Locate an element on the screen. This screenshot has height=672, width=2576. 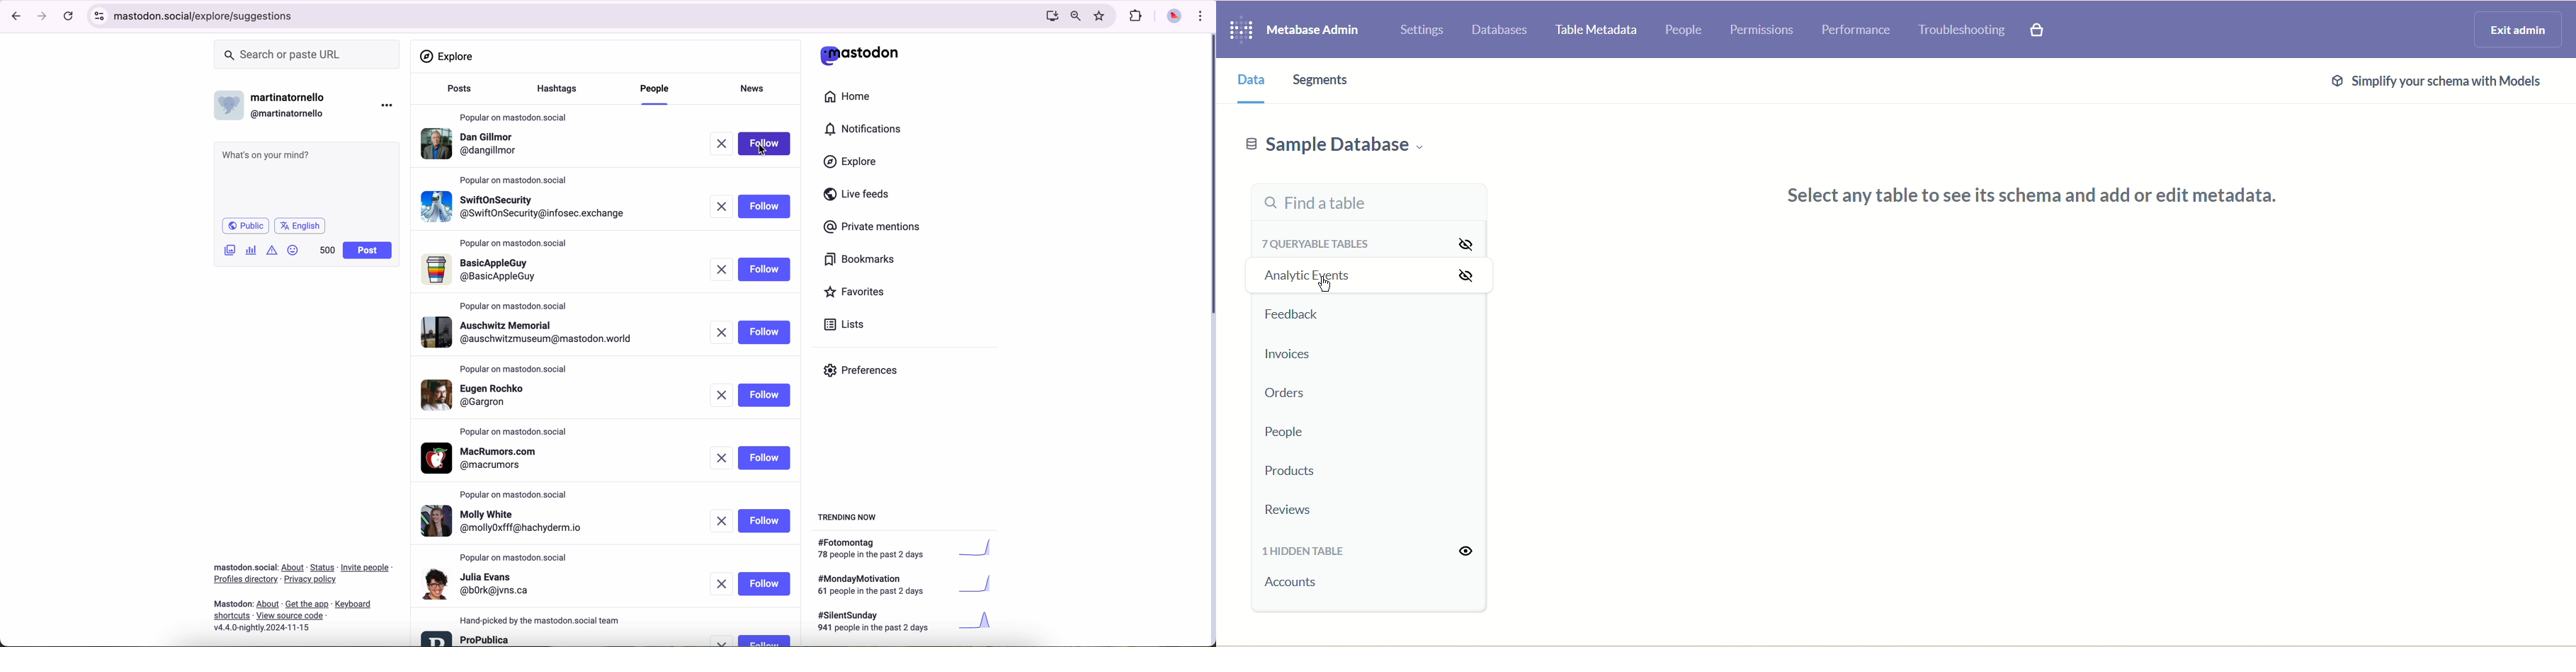
Find a table is located at coordinates (1364, 202).